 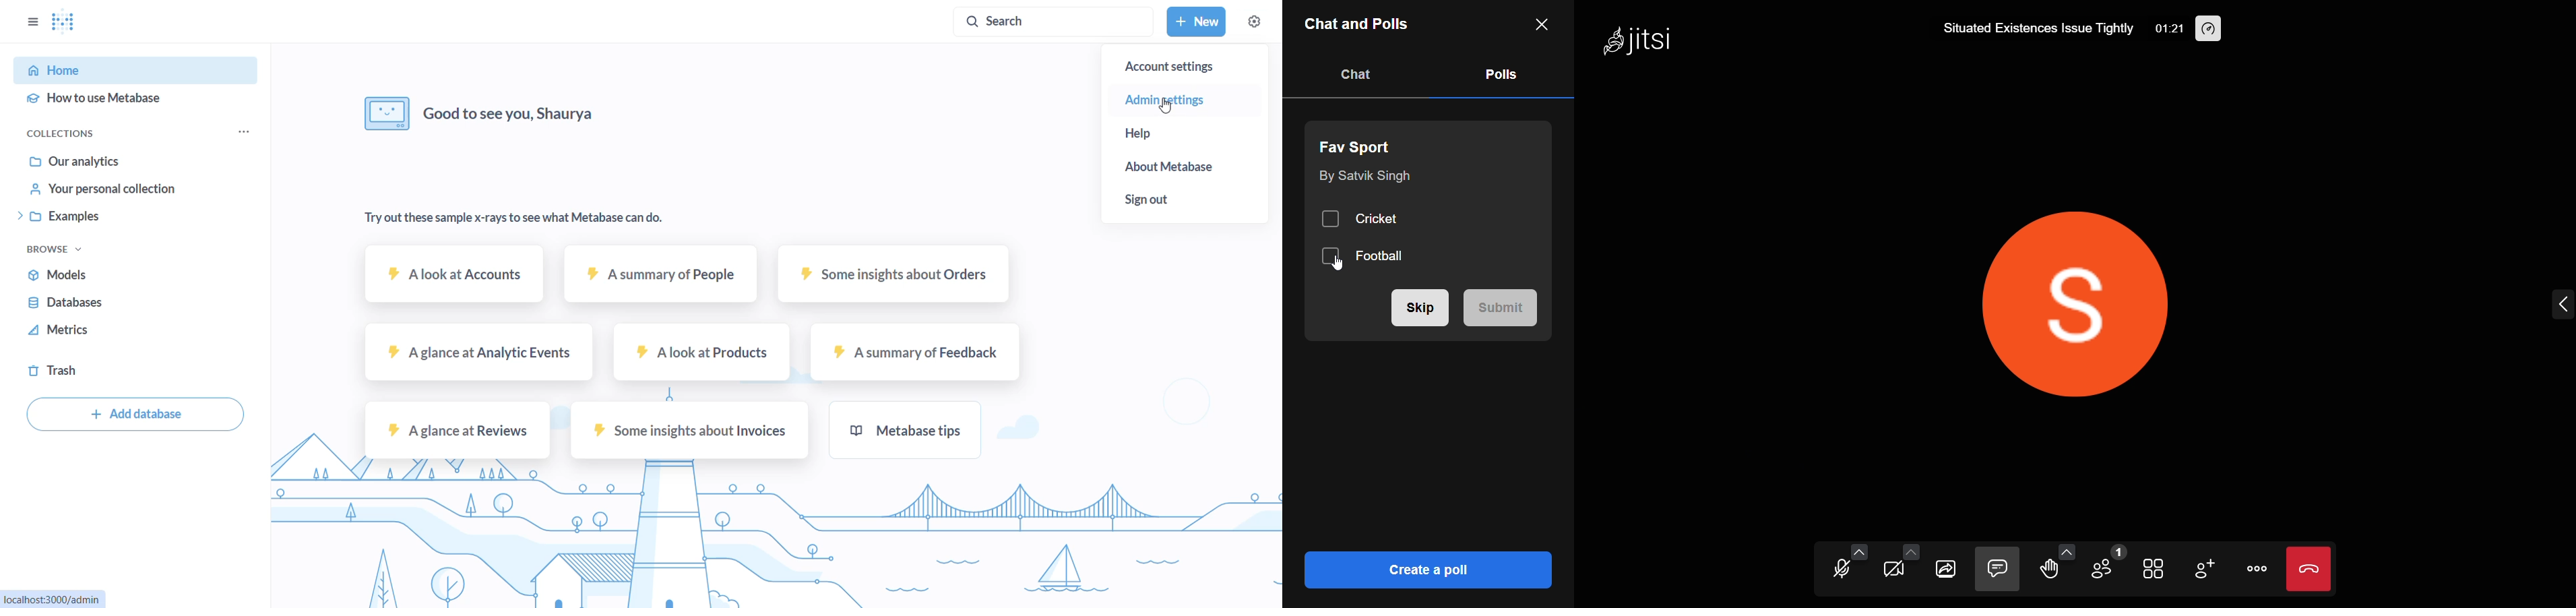 I want to click on Cricket, so click(x=1360, y=219).